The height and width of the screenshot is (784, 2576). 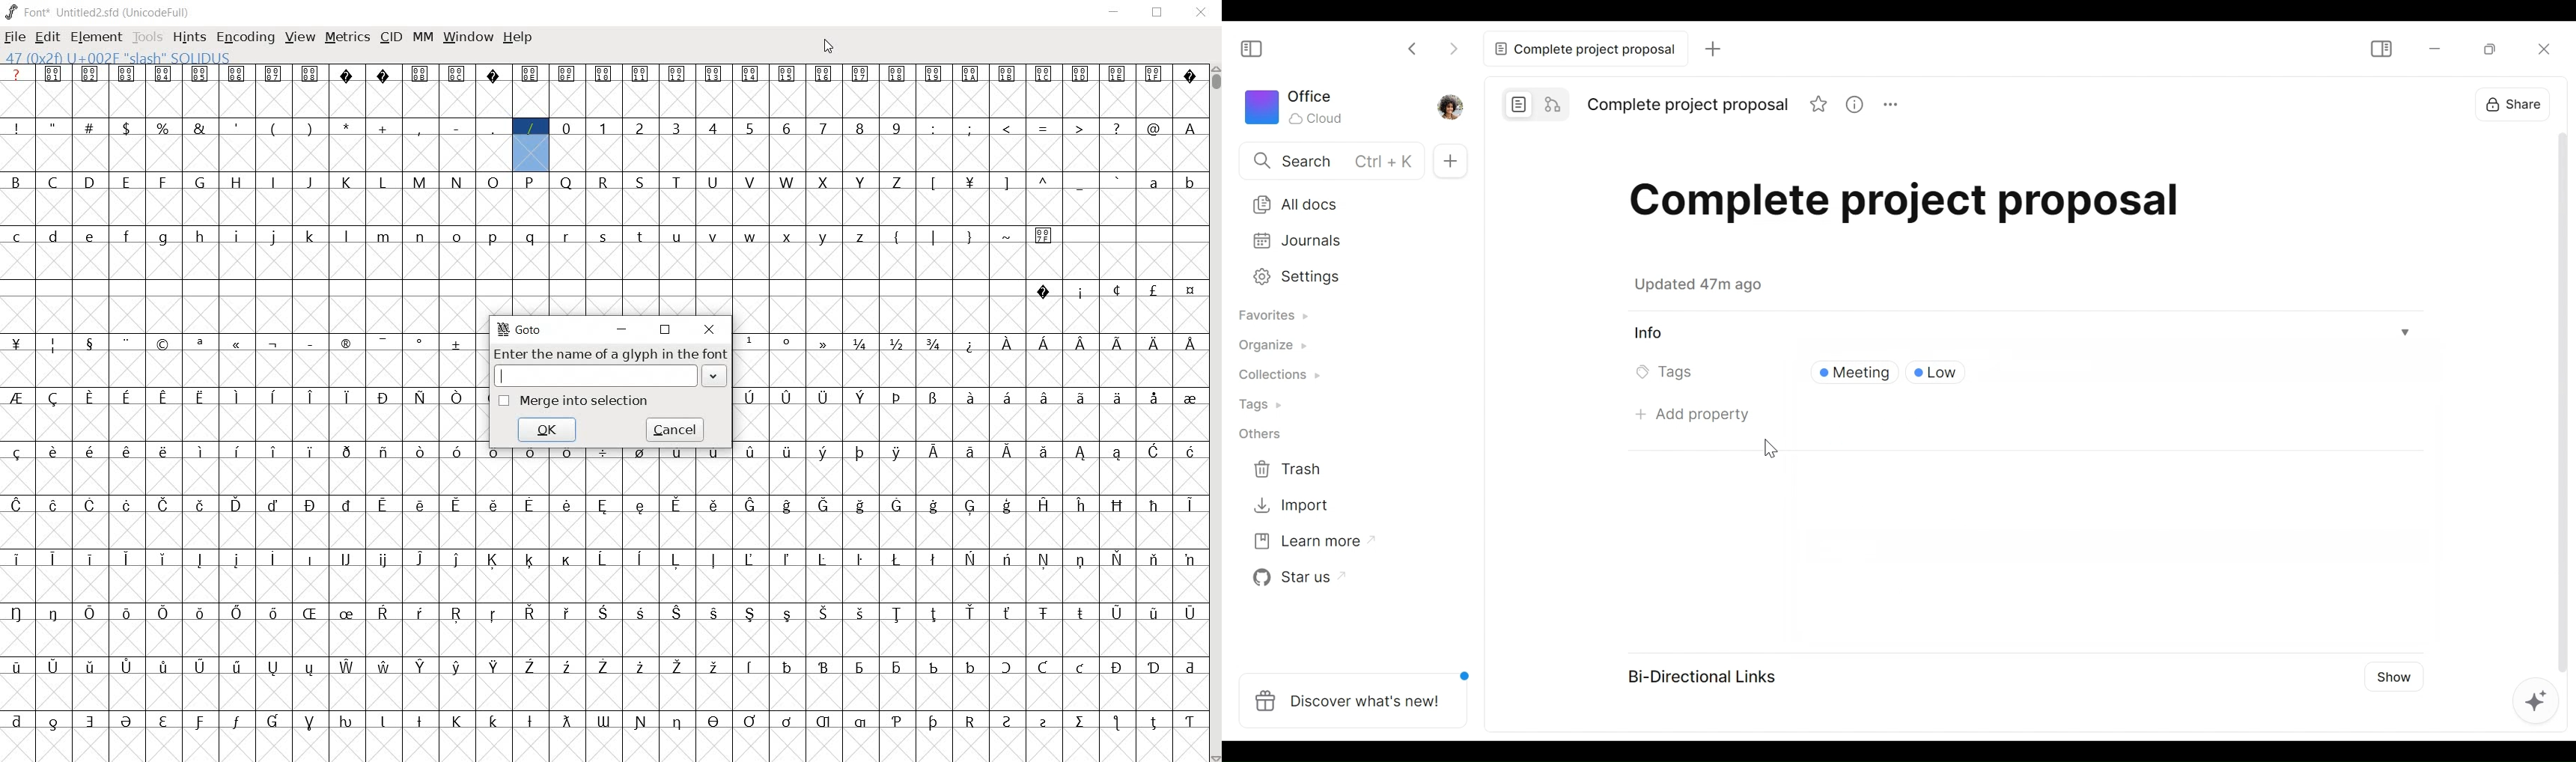 I want to click on Star us, so click(x=1297, y=579).